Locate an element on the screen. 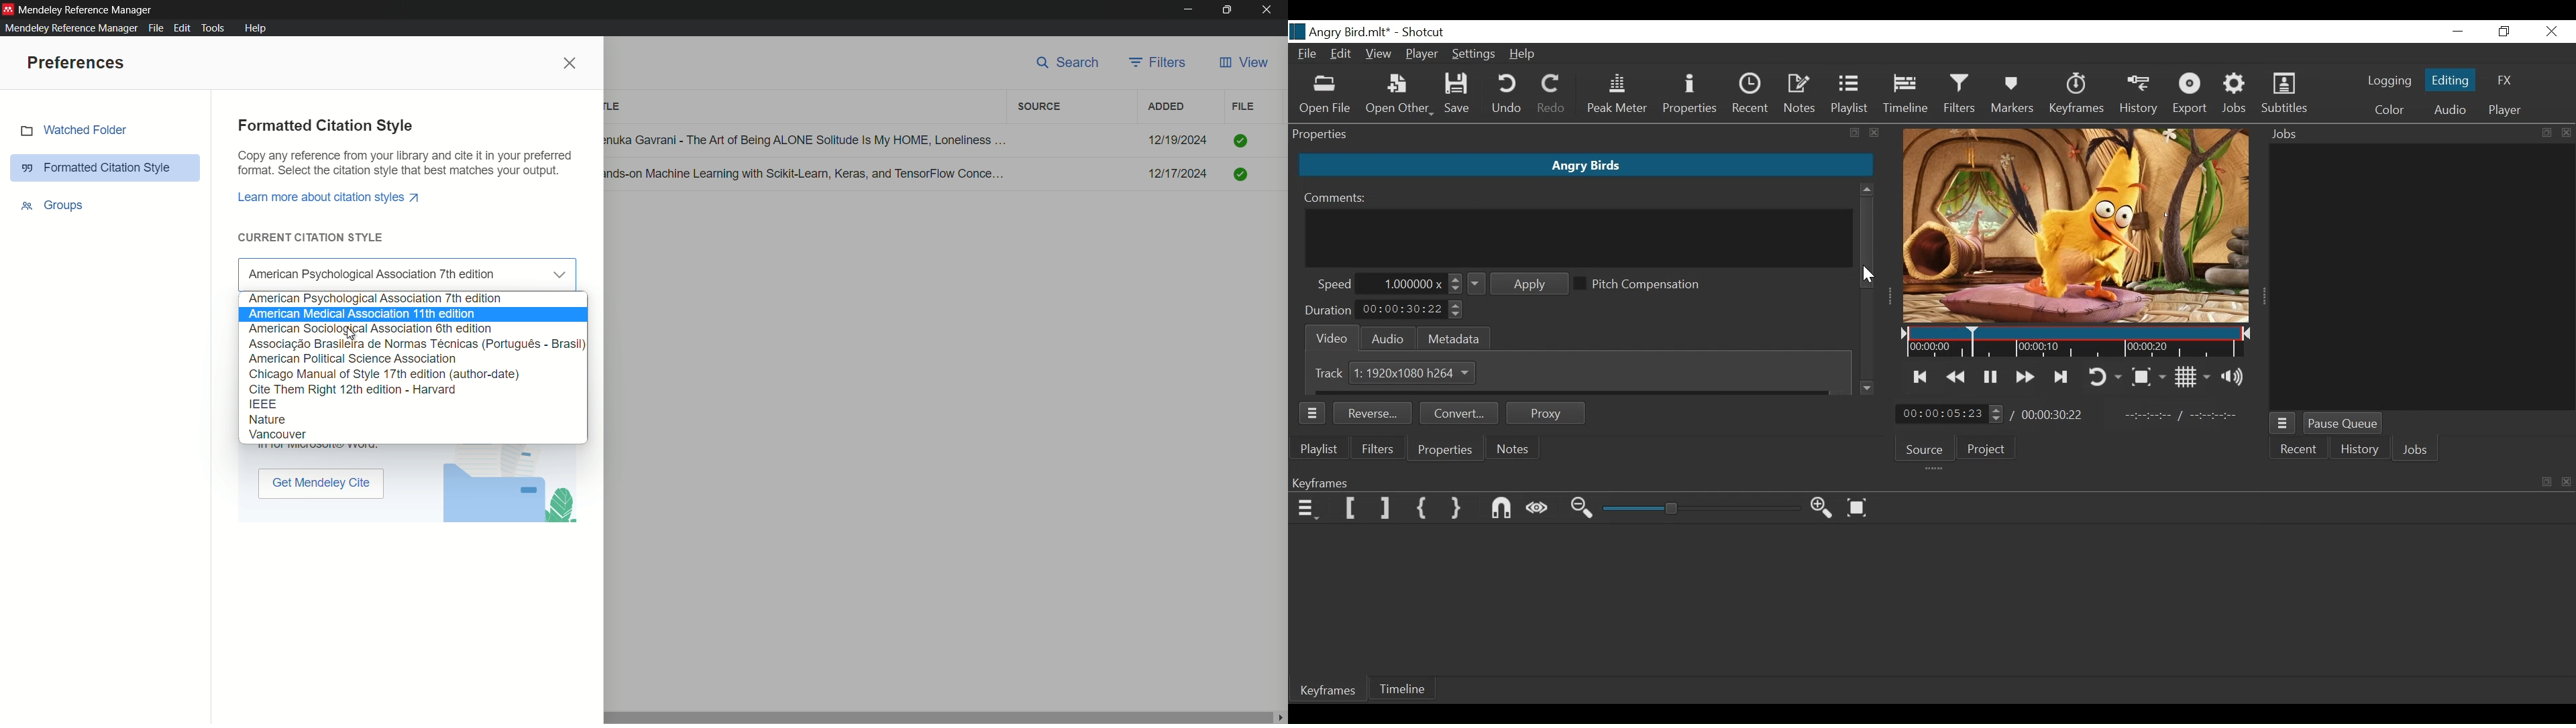  Open File is located at coordinates (1324, 96).